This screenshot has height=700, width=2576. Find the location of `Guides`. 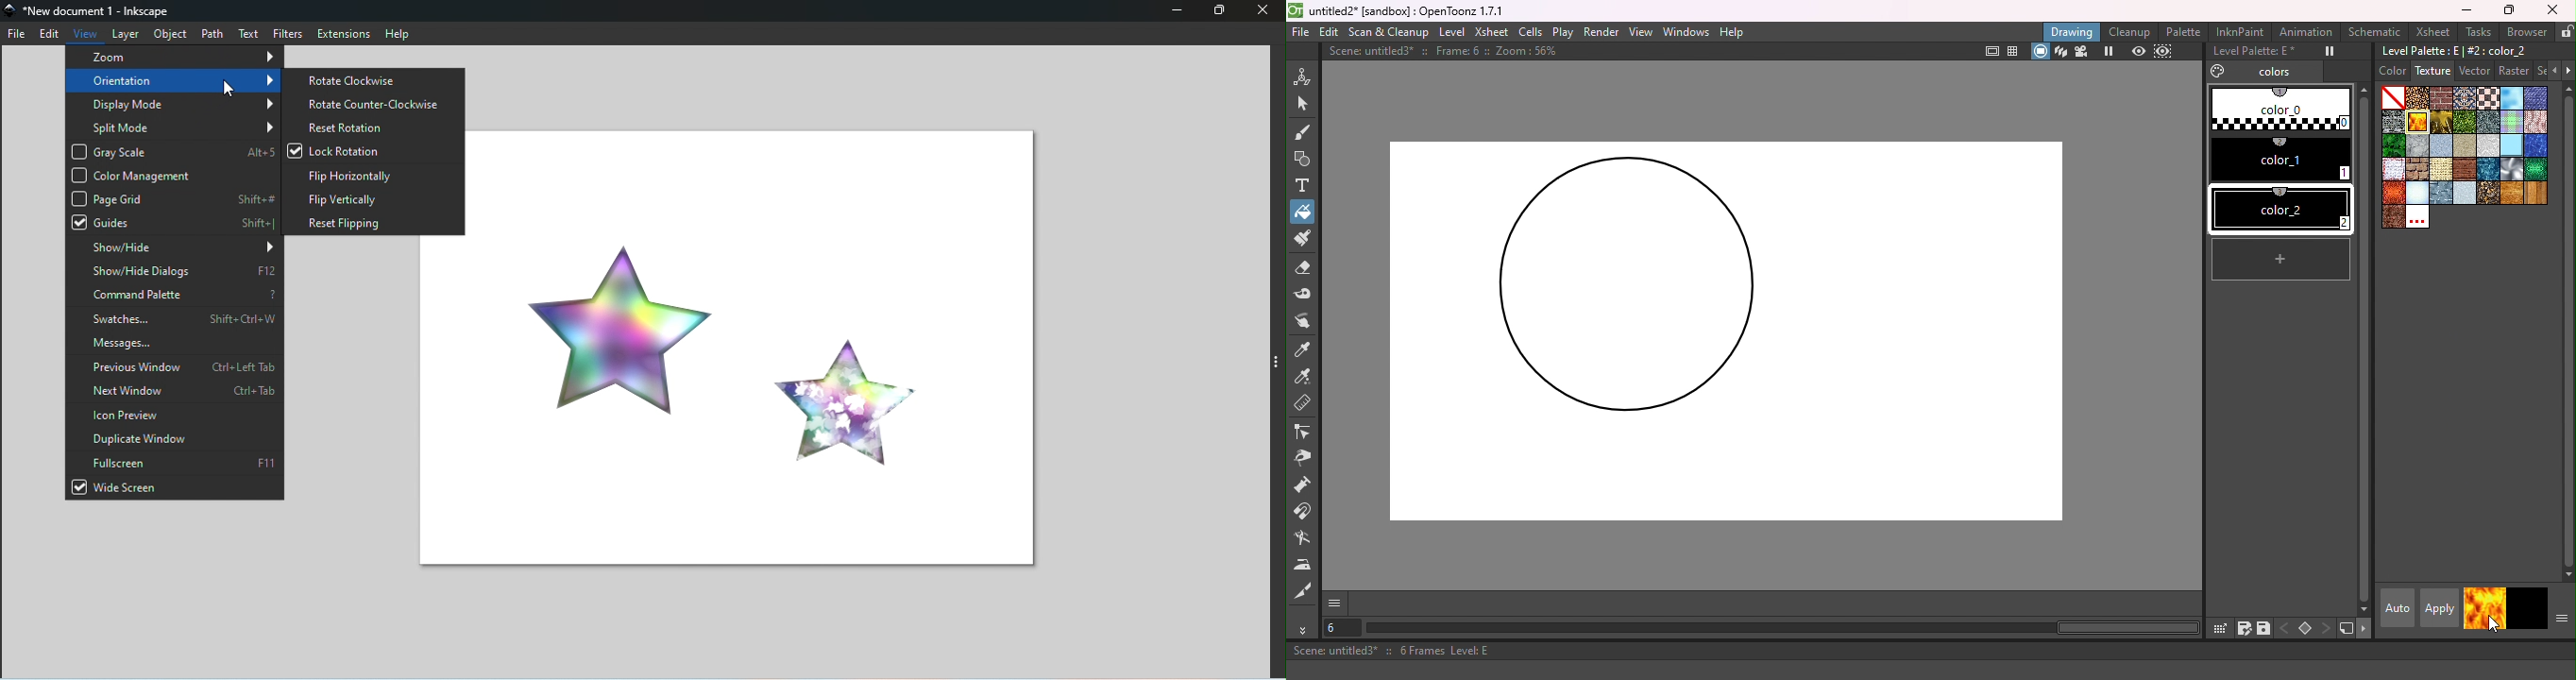

Guides is located at coordinates (172, 223).